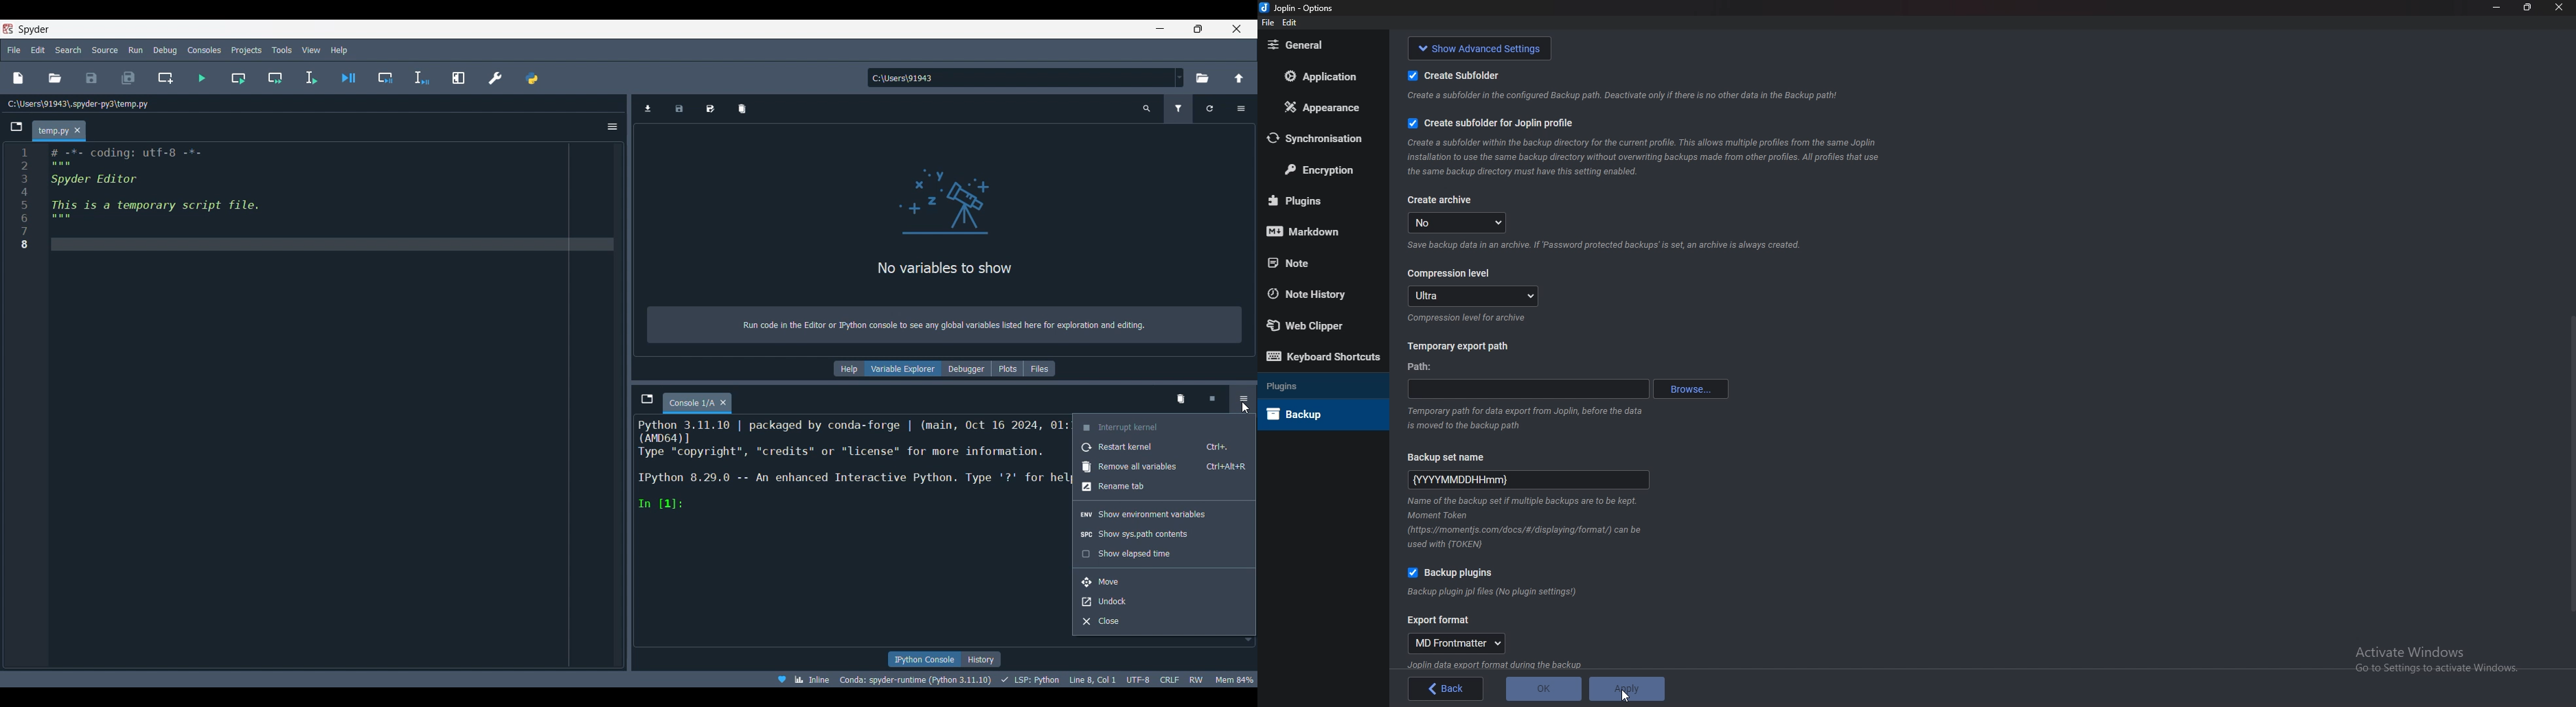  I want to click on Preferences, so click(496, 77).